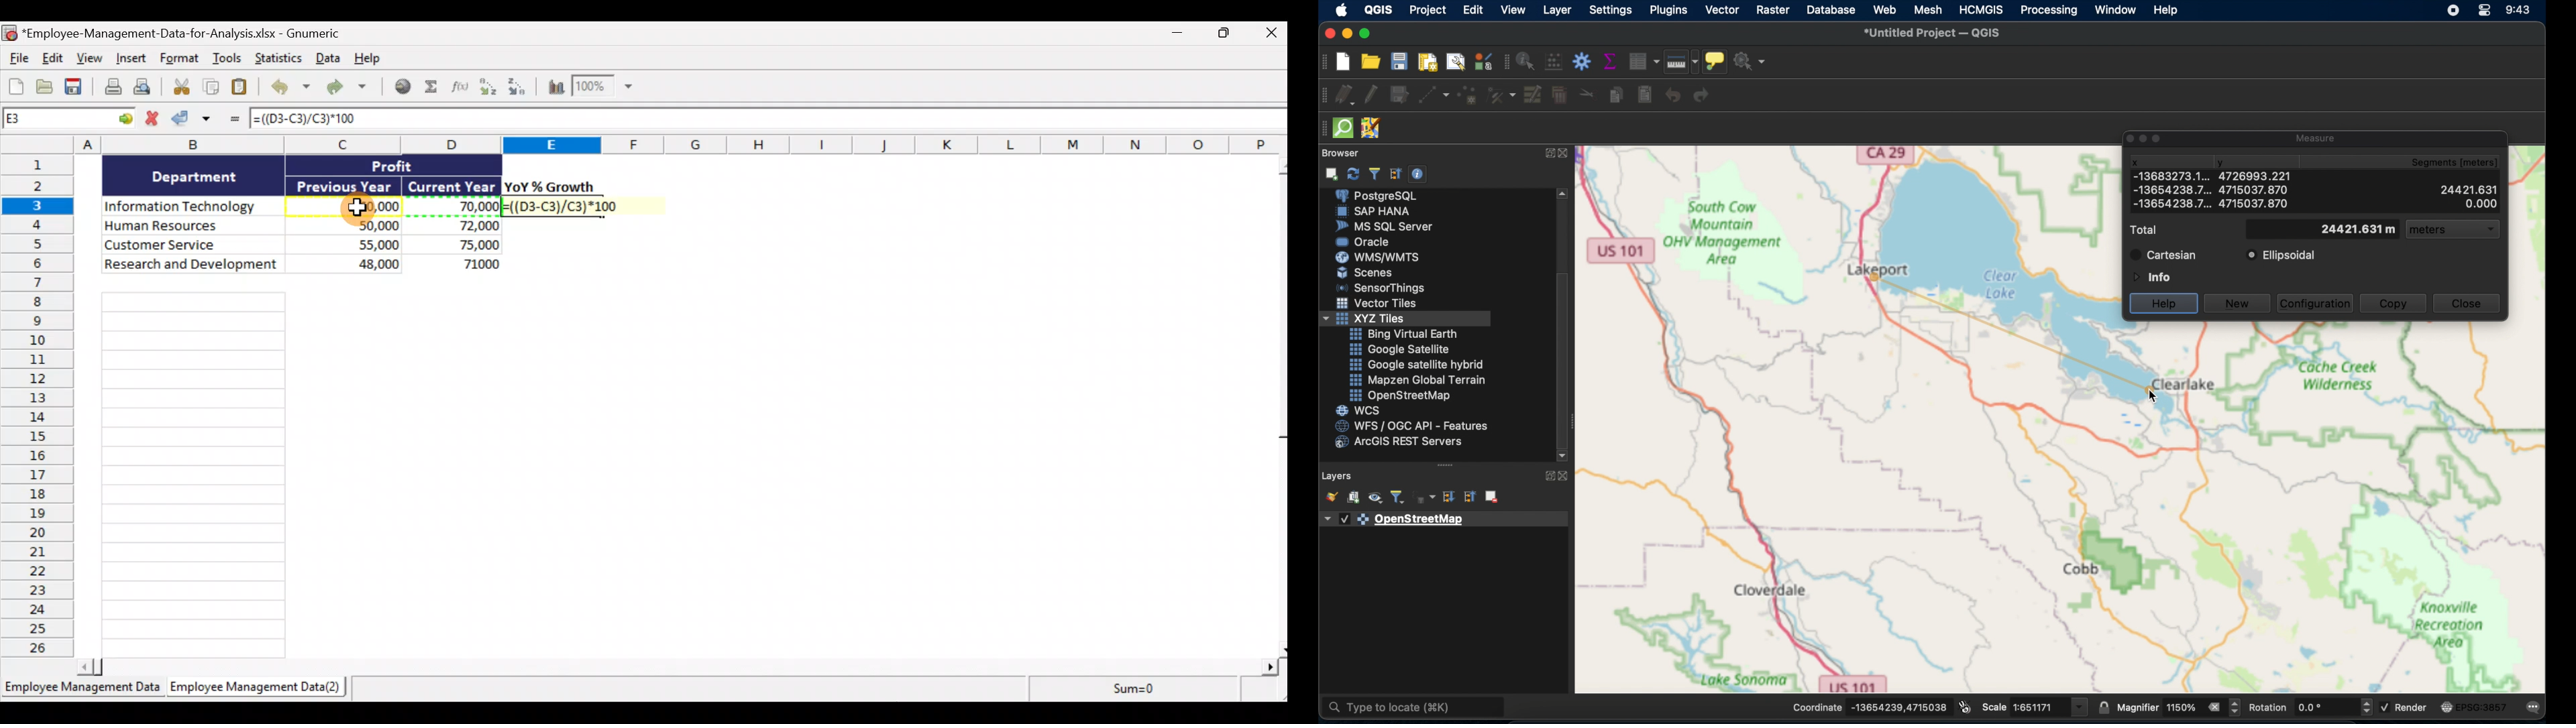 The width and height of the screenshot is (2576, 728). What do you see at coordinates (52, 58) in the screenshot?
I see `Edit` at bounding box center [52, 58].